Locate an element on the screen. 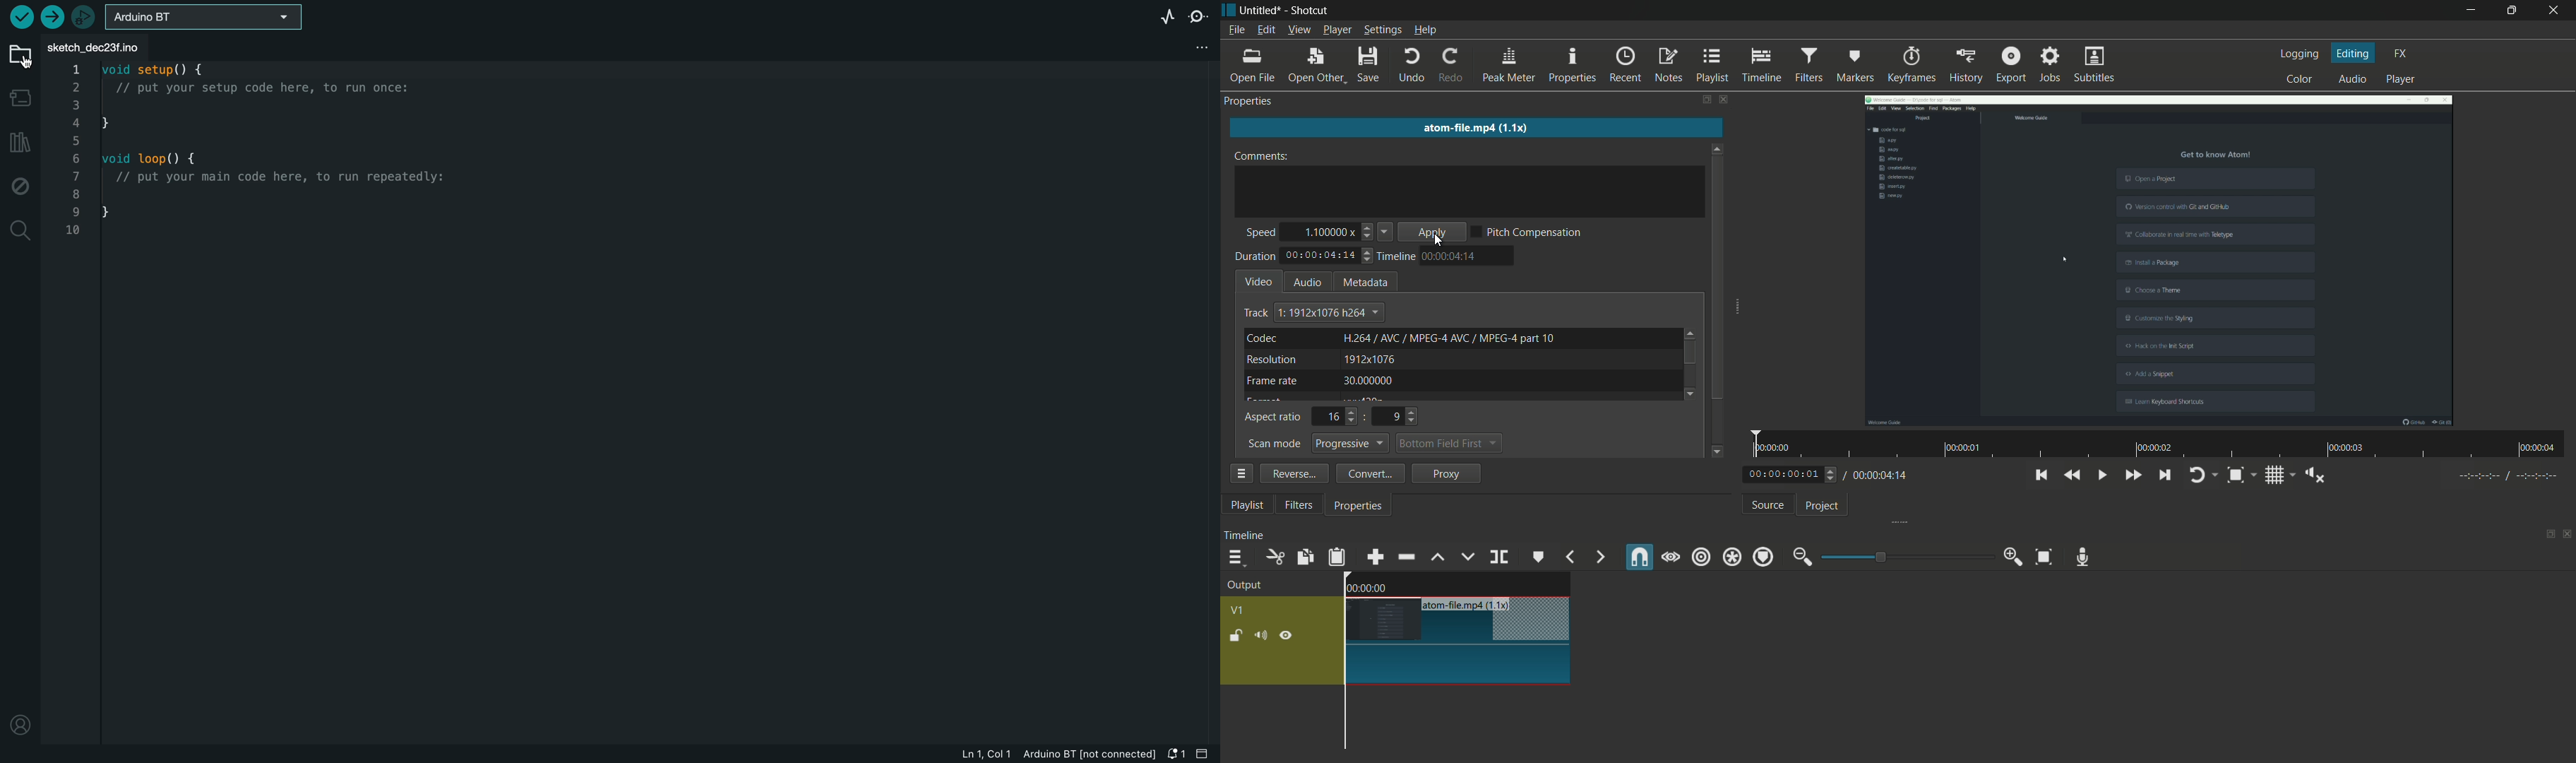 The image size is (2576, 784). append is located at coordinates (1375, 557).